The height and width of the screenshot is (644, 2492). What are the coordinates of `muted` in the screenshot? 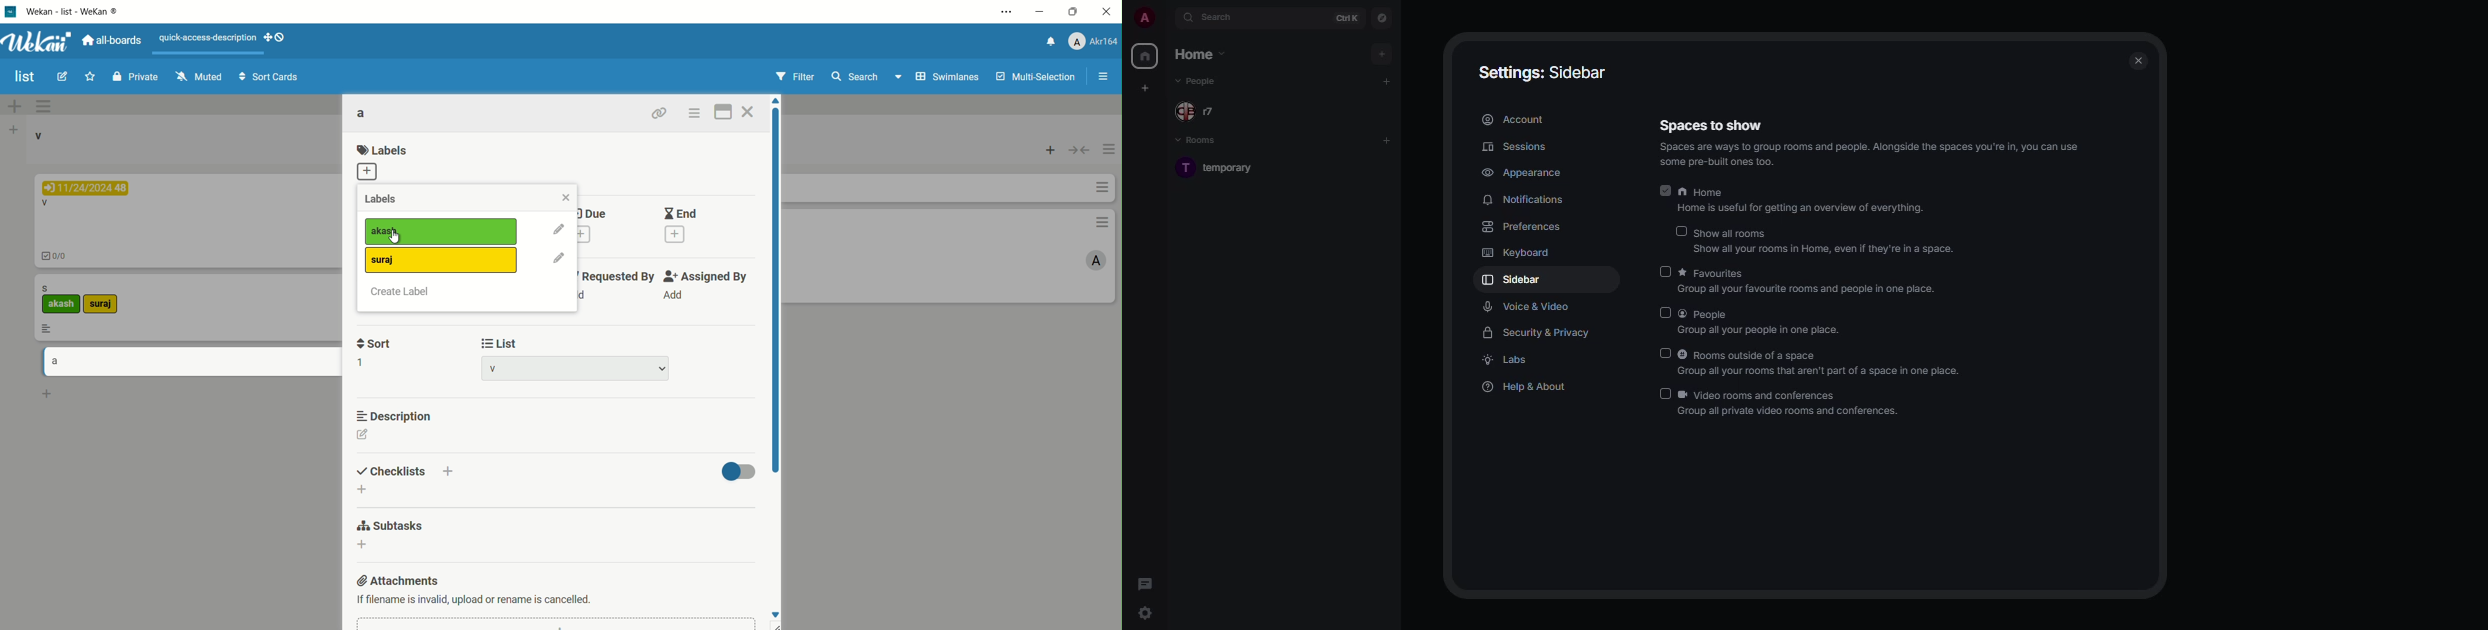 It's located at (198, 77).